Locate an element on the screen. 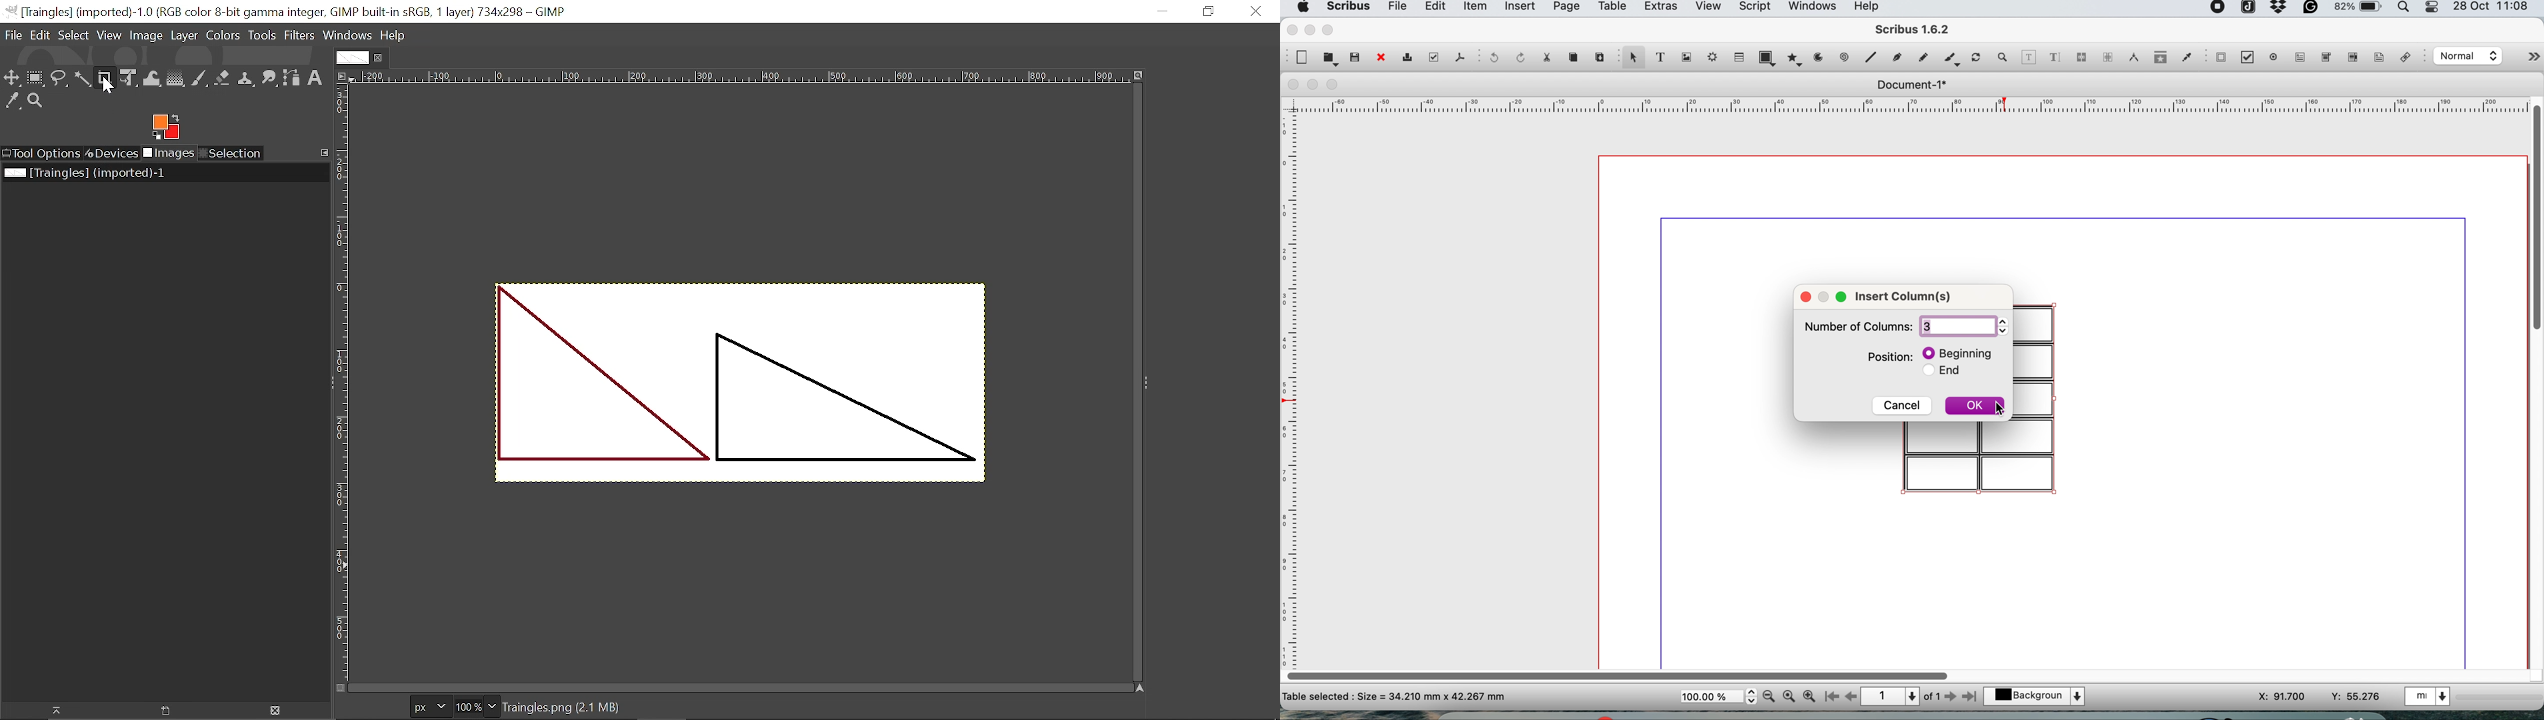 The image size is (2548, 728). View is located at coordinates (109, 36).